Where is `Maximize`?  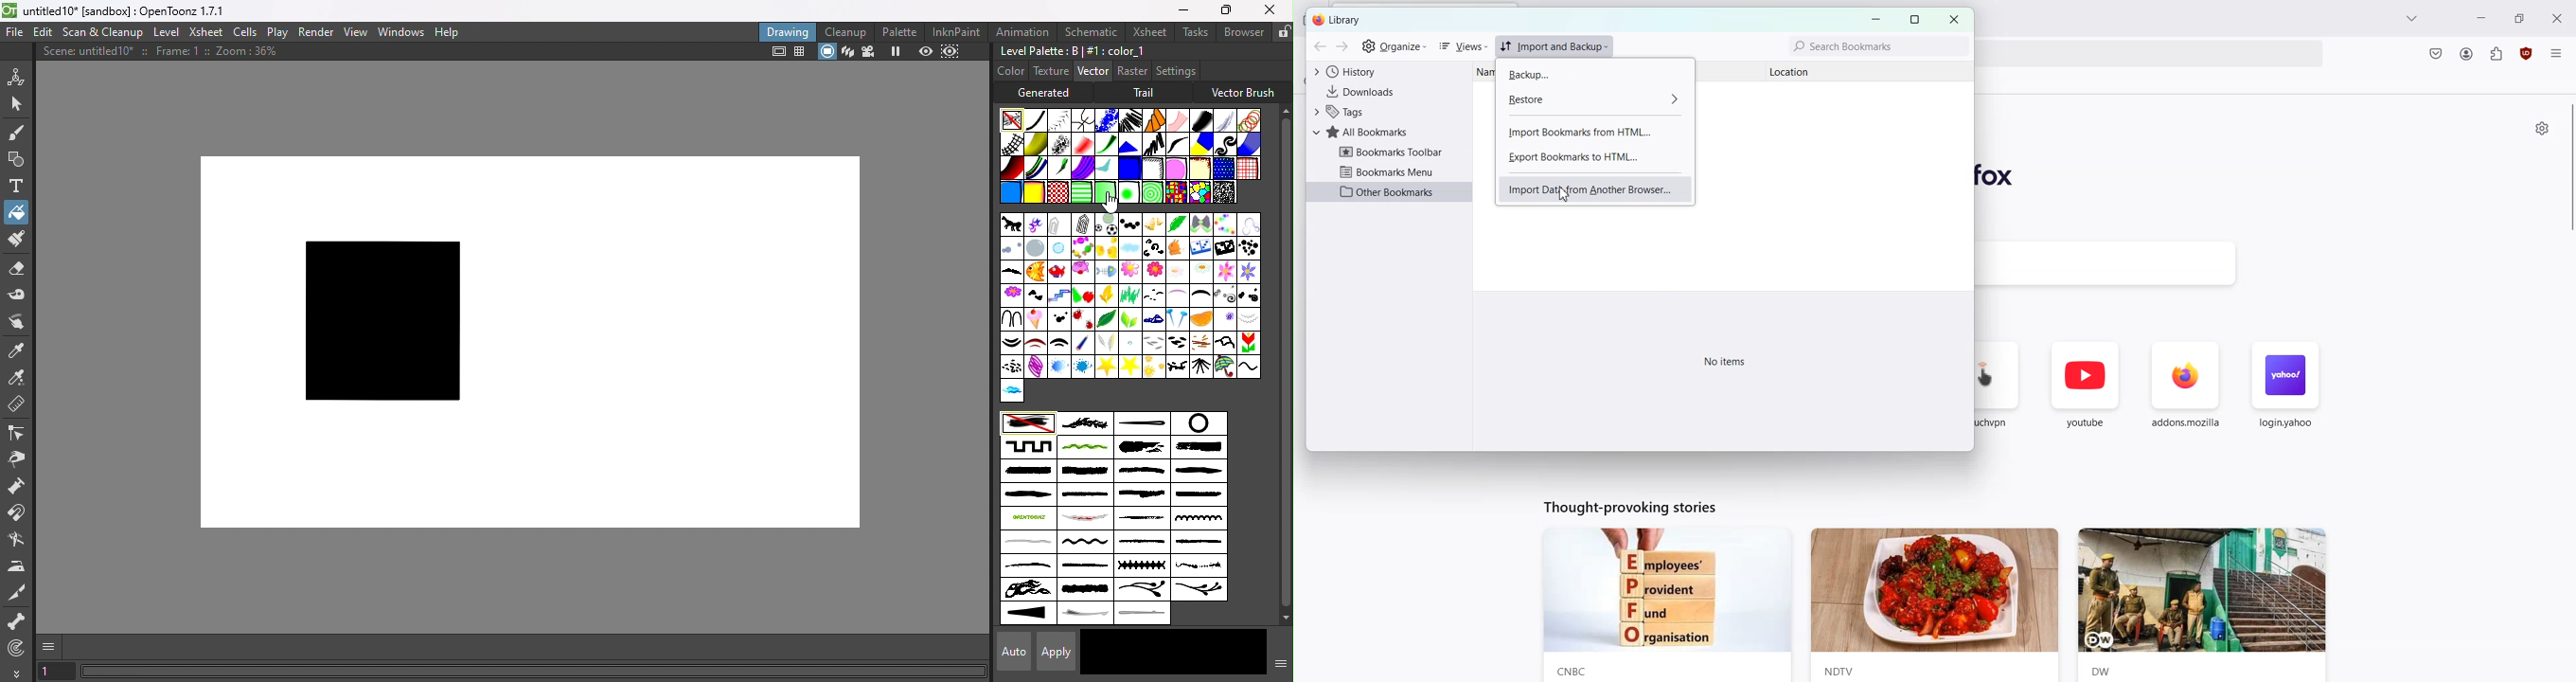
Maximize is located at coordinates (2519, 17).